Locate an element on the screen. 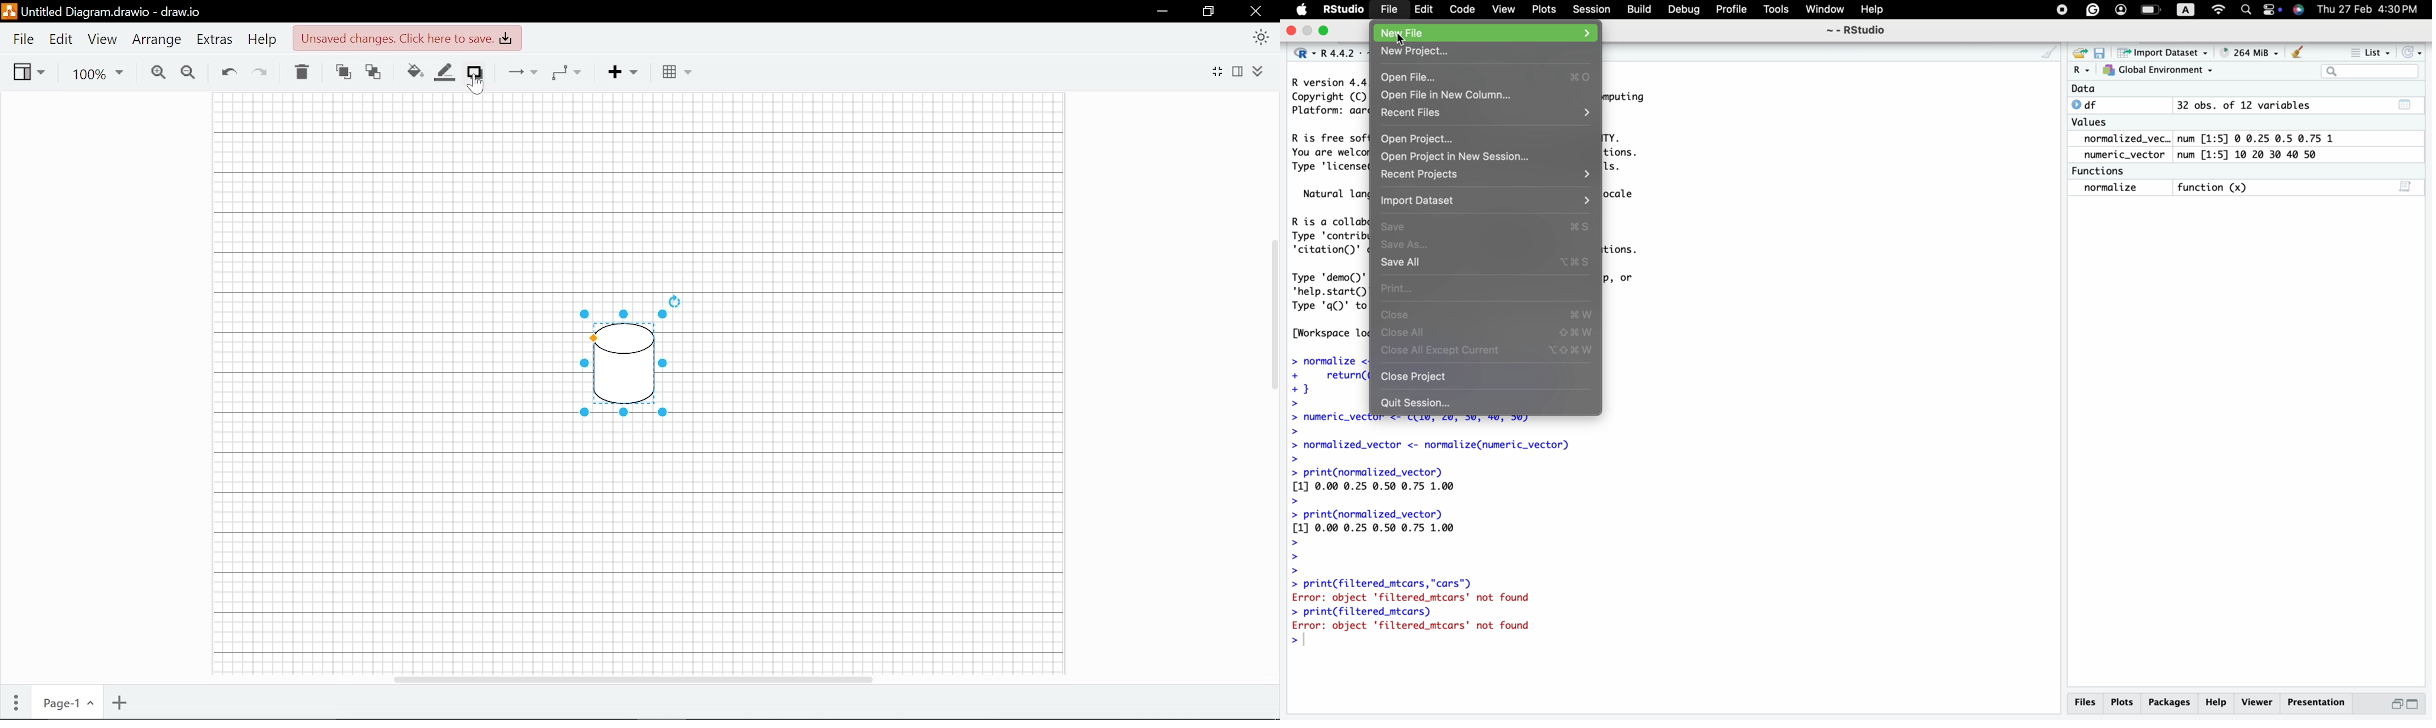 The height and width of the screenshot is (728, 2436). normalize <
return
} is located at coordinates (1326, 380).